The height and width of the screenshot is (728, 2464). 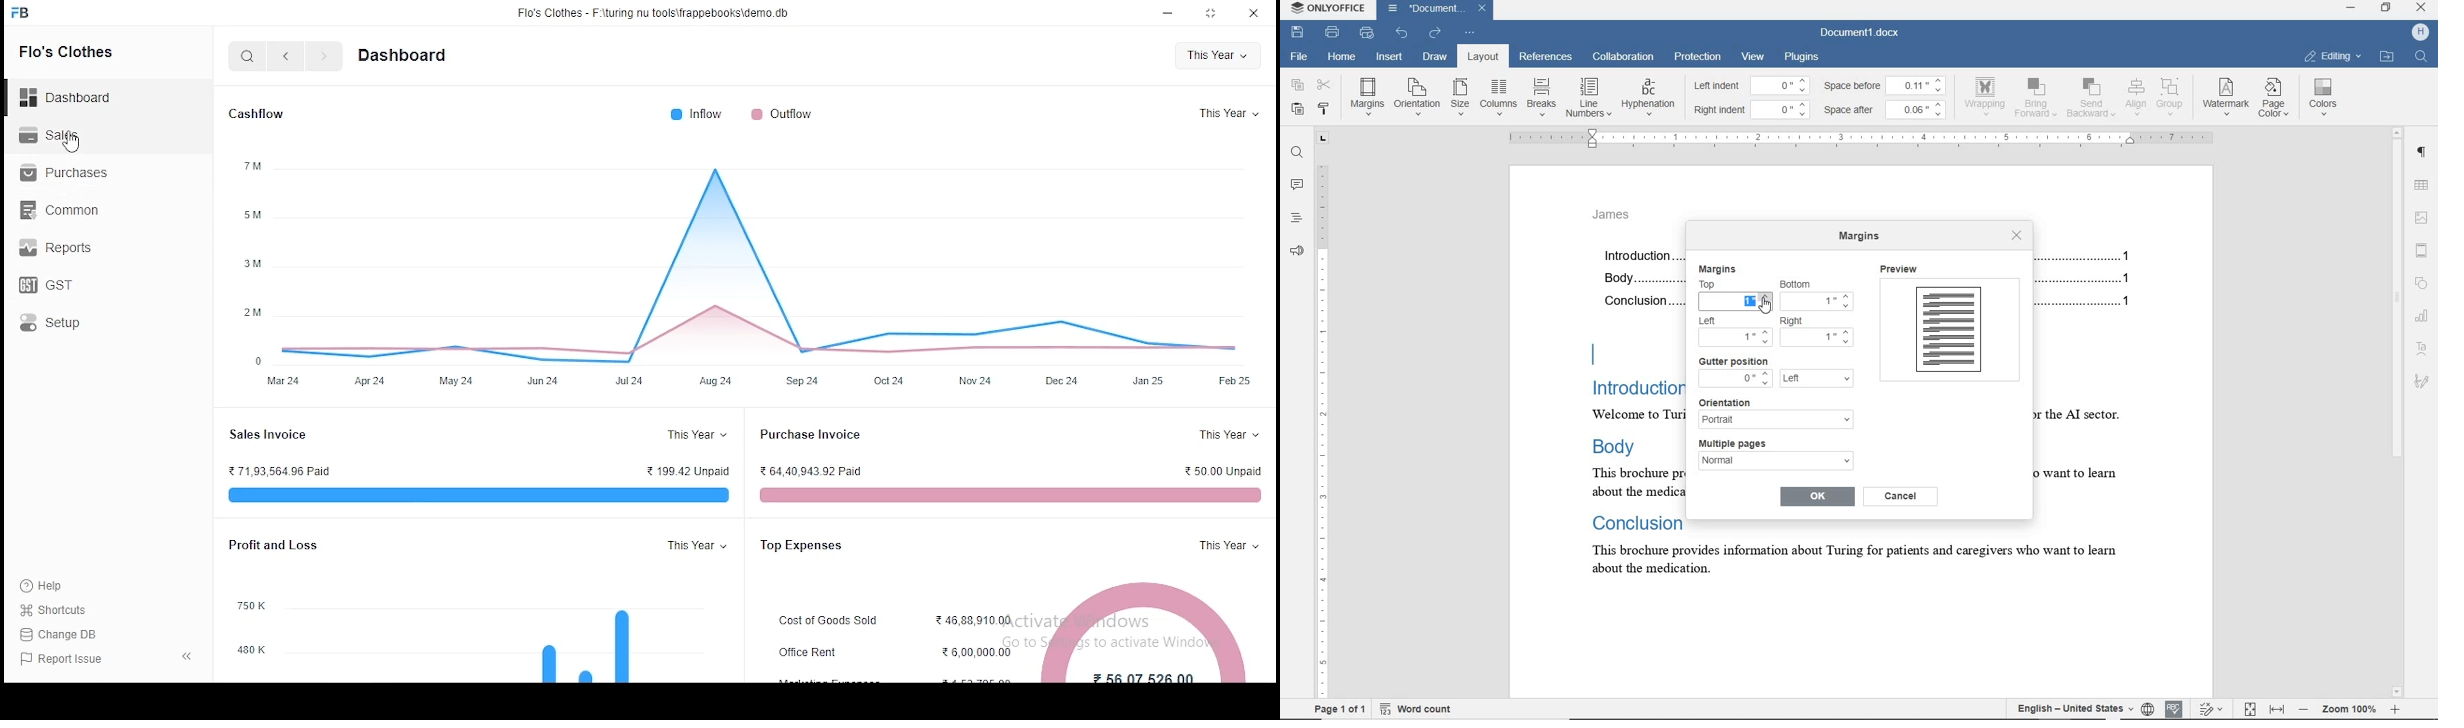 What do you see at coordinates (975, 382) in the screenshot?
I see `Nov 24` at bounding box center [975, 382].